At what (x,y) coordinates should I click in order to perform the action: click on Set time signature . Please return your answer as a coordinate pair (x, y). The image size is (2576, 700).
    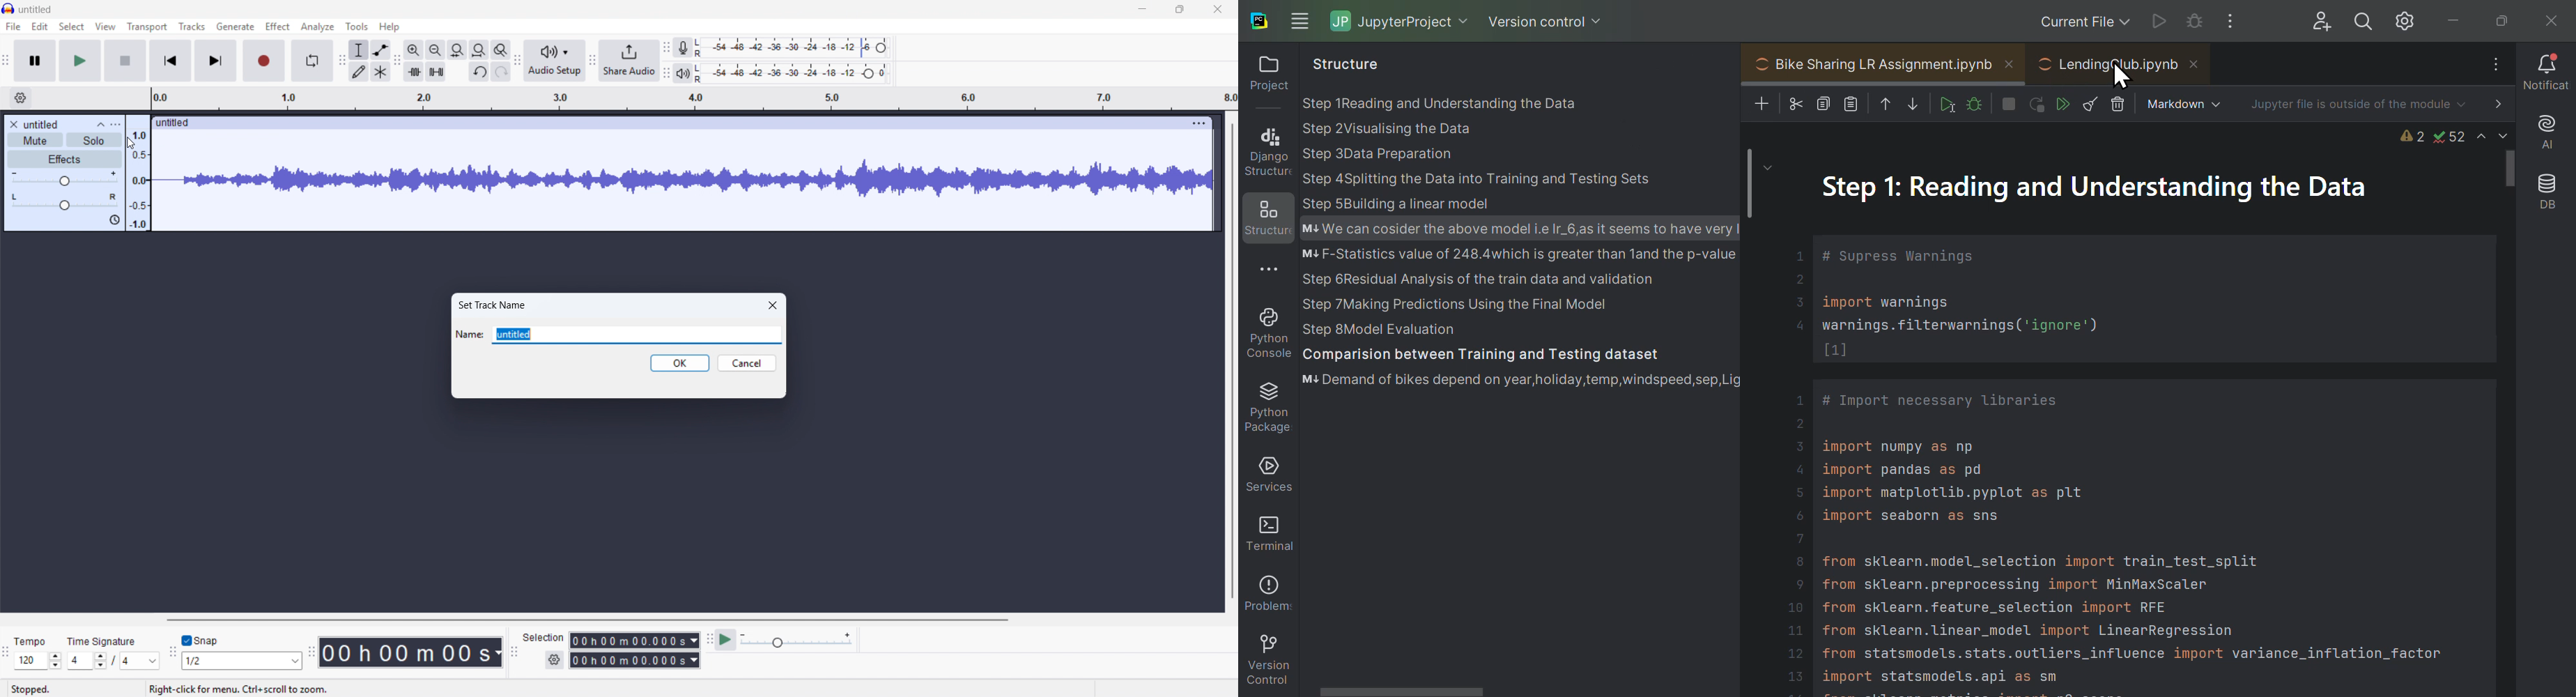
    Looking at the image, I should click on (114, 661).